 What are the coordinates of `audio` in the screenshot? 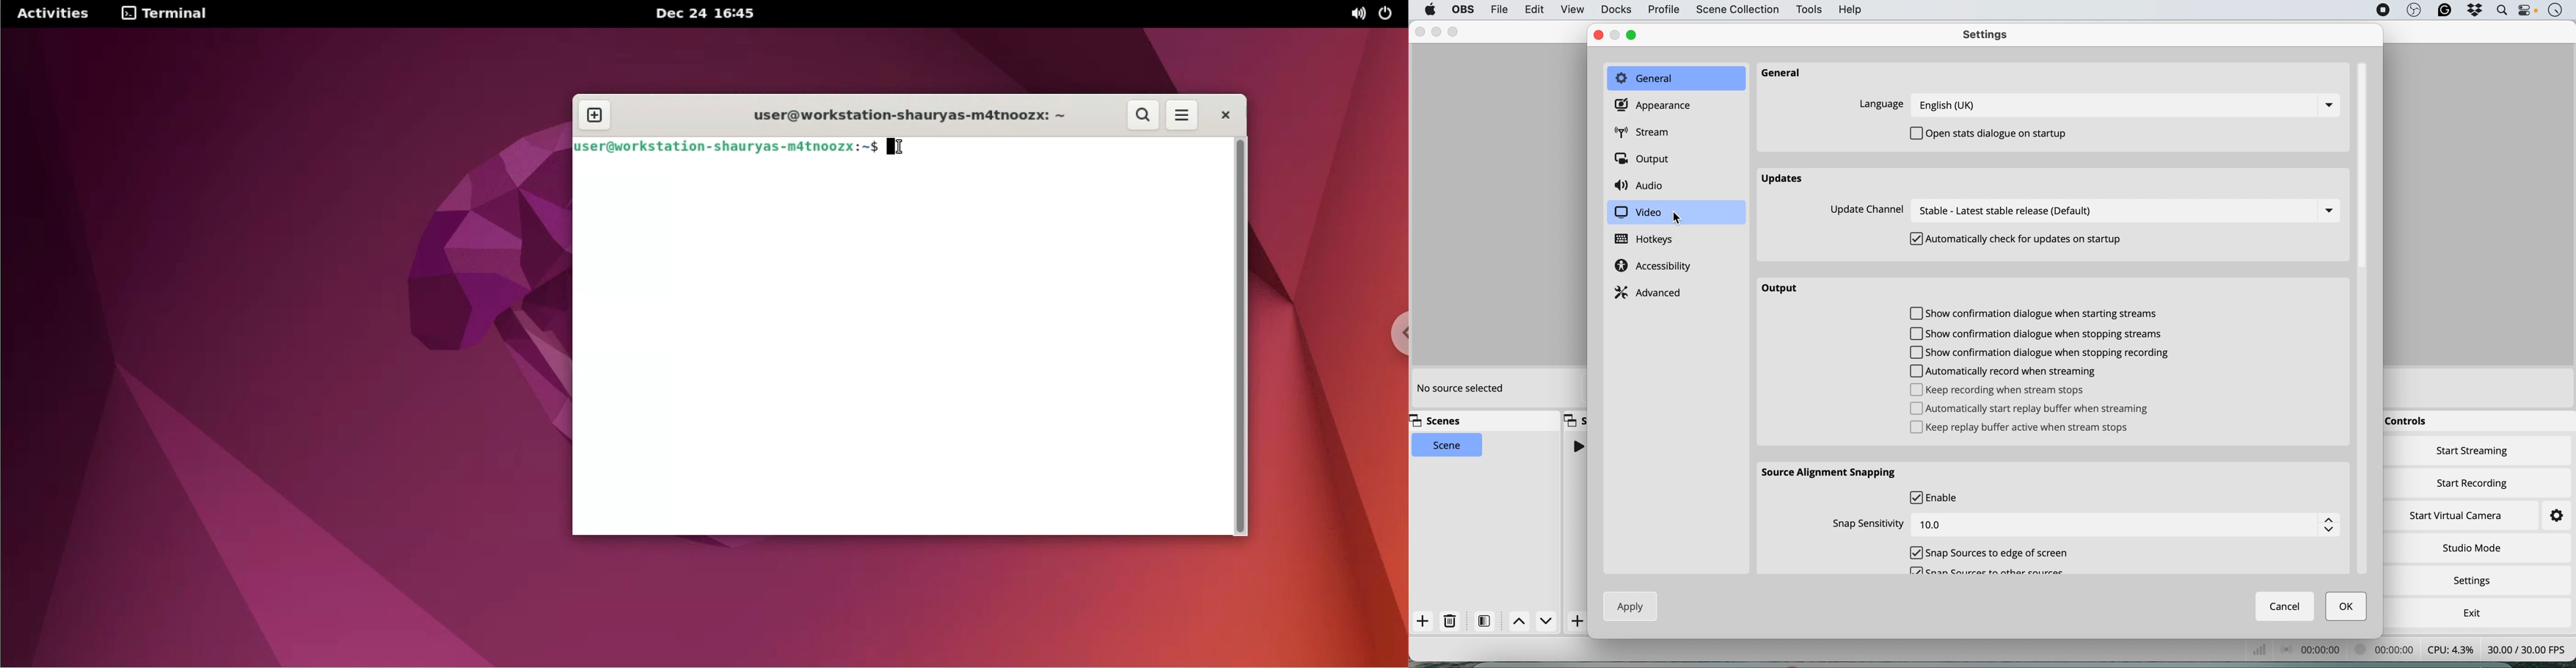 It's located at (1642, 186).